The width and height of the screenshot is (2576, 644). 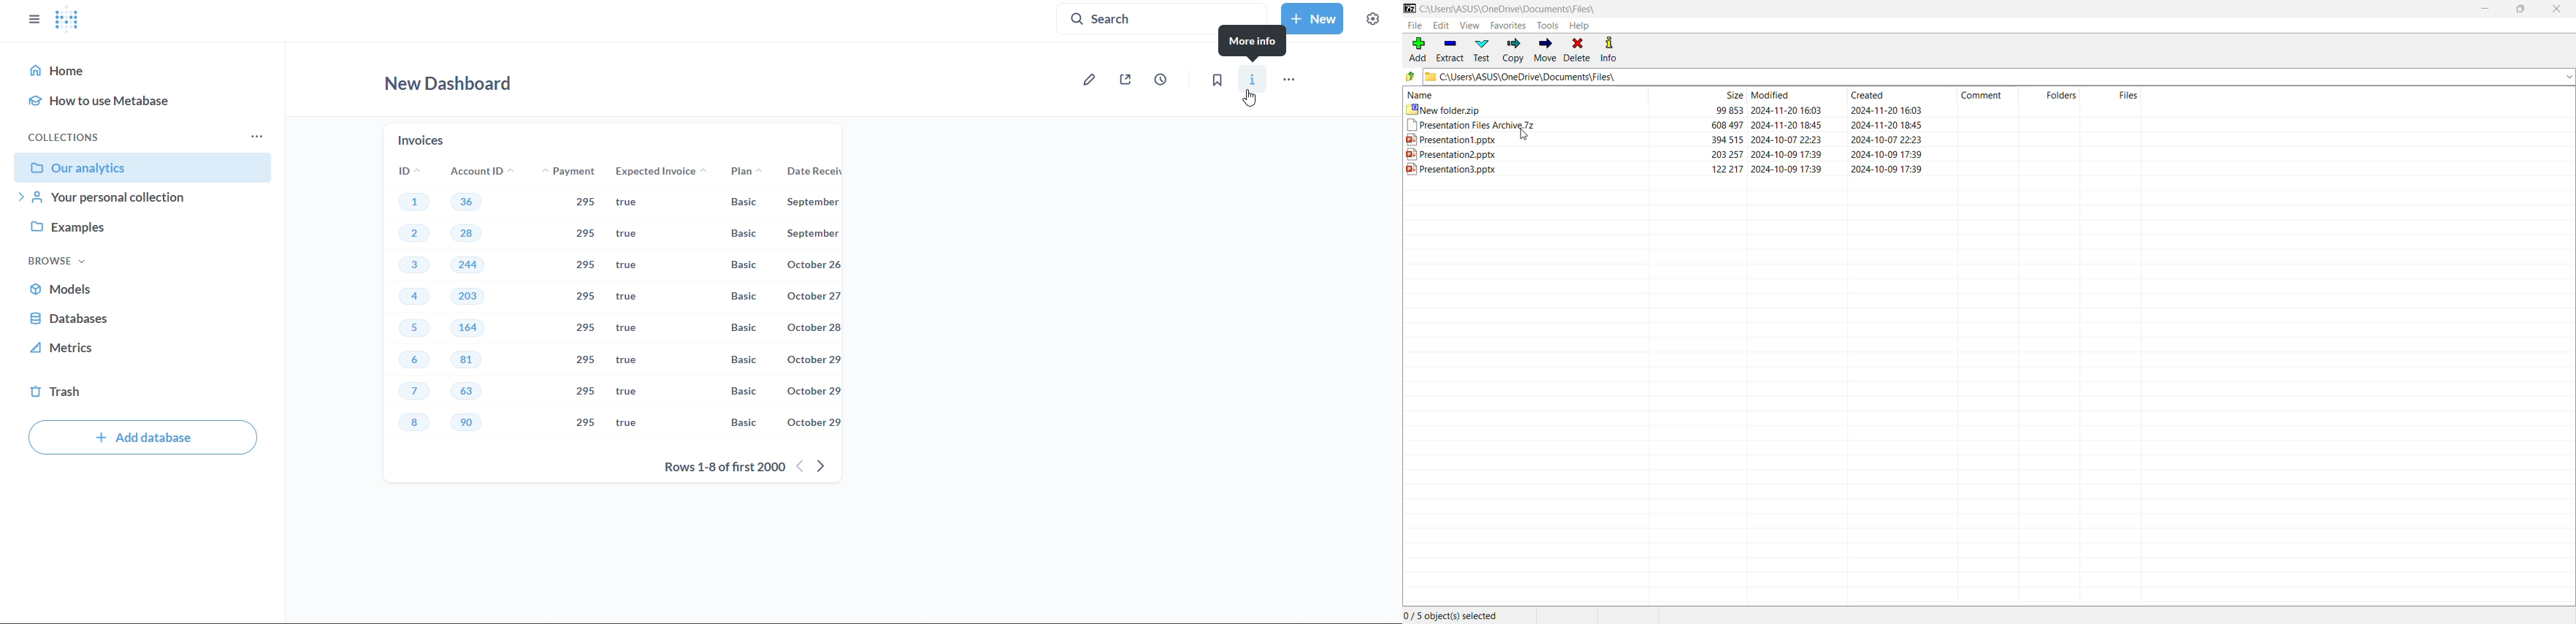 I want to click on plan, so click(x=744, y=173).